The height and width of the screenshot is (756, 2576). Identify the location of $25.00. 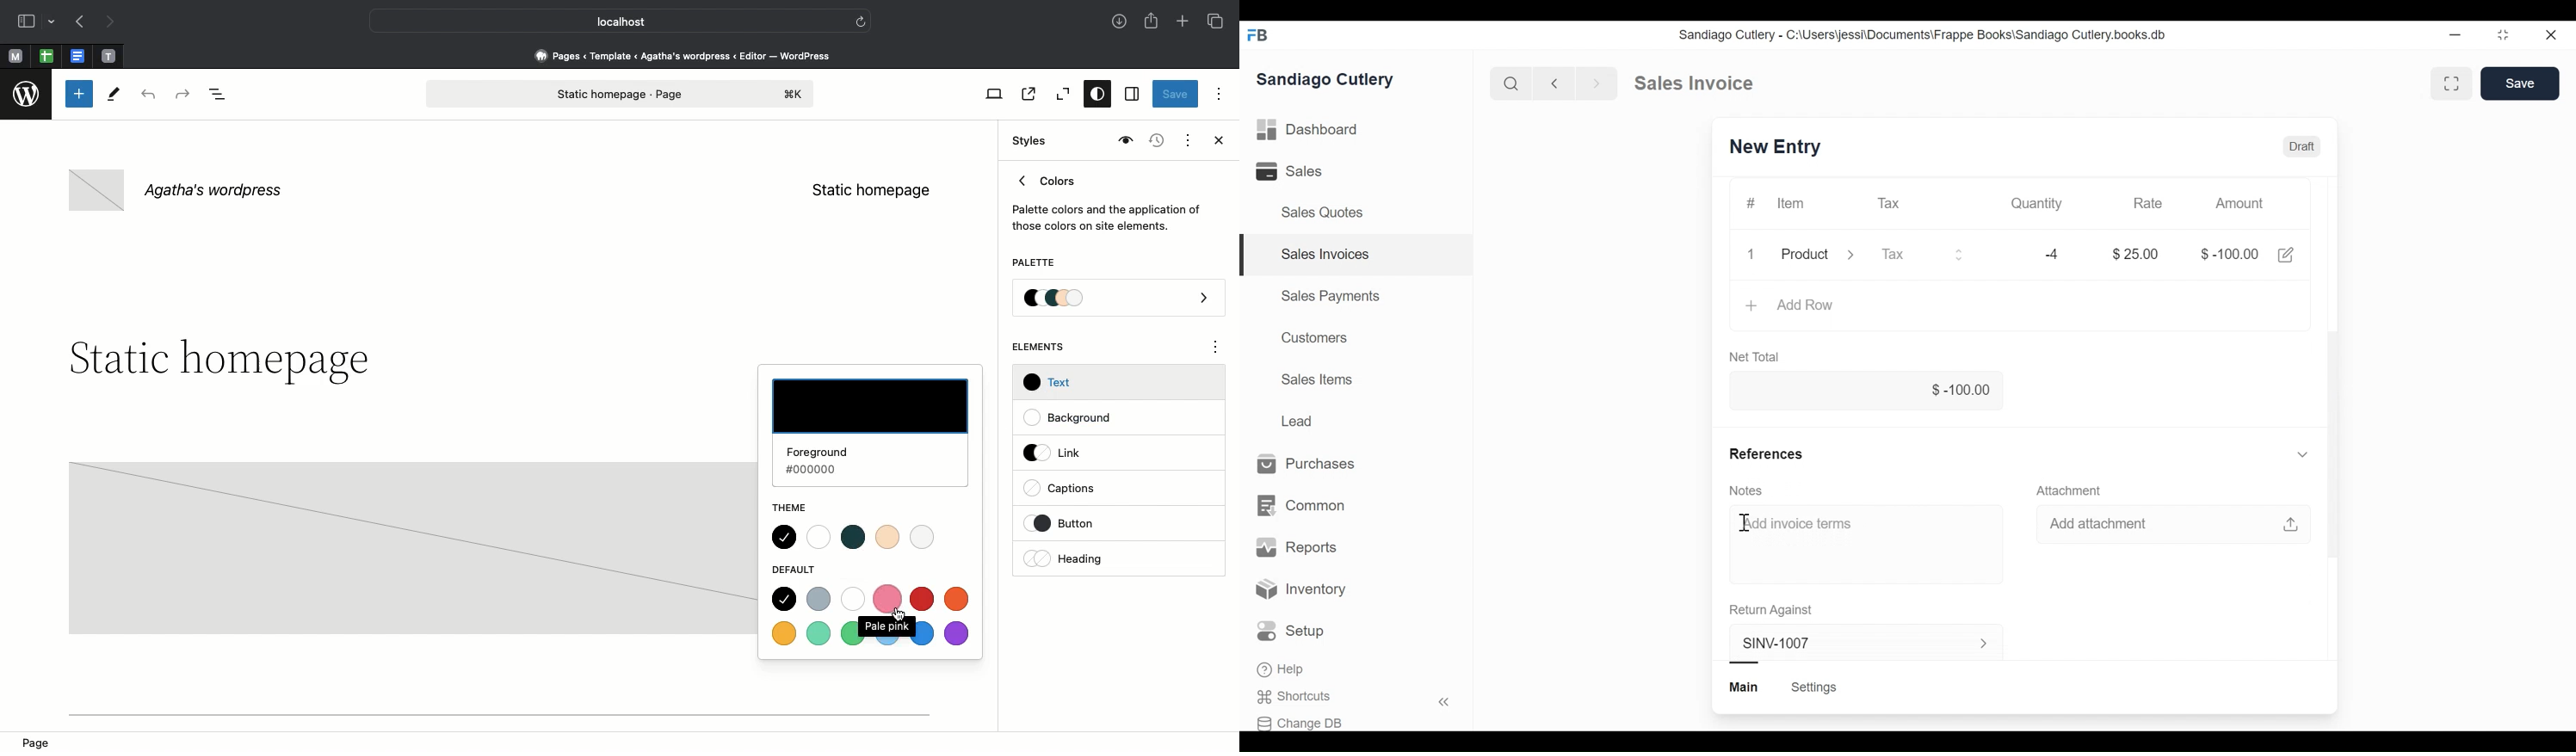
(2136, 253).